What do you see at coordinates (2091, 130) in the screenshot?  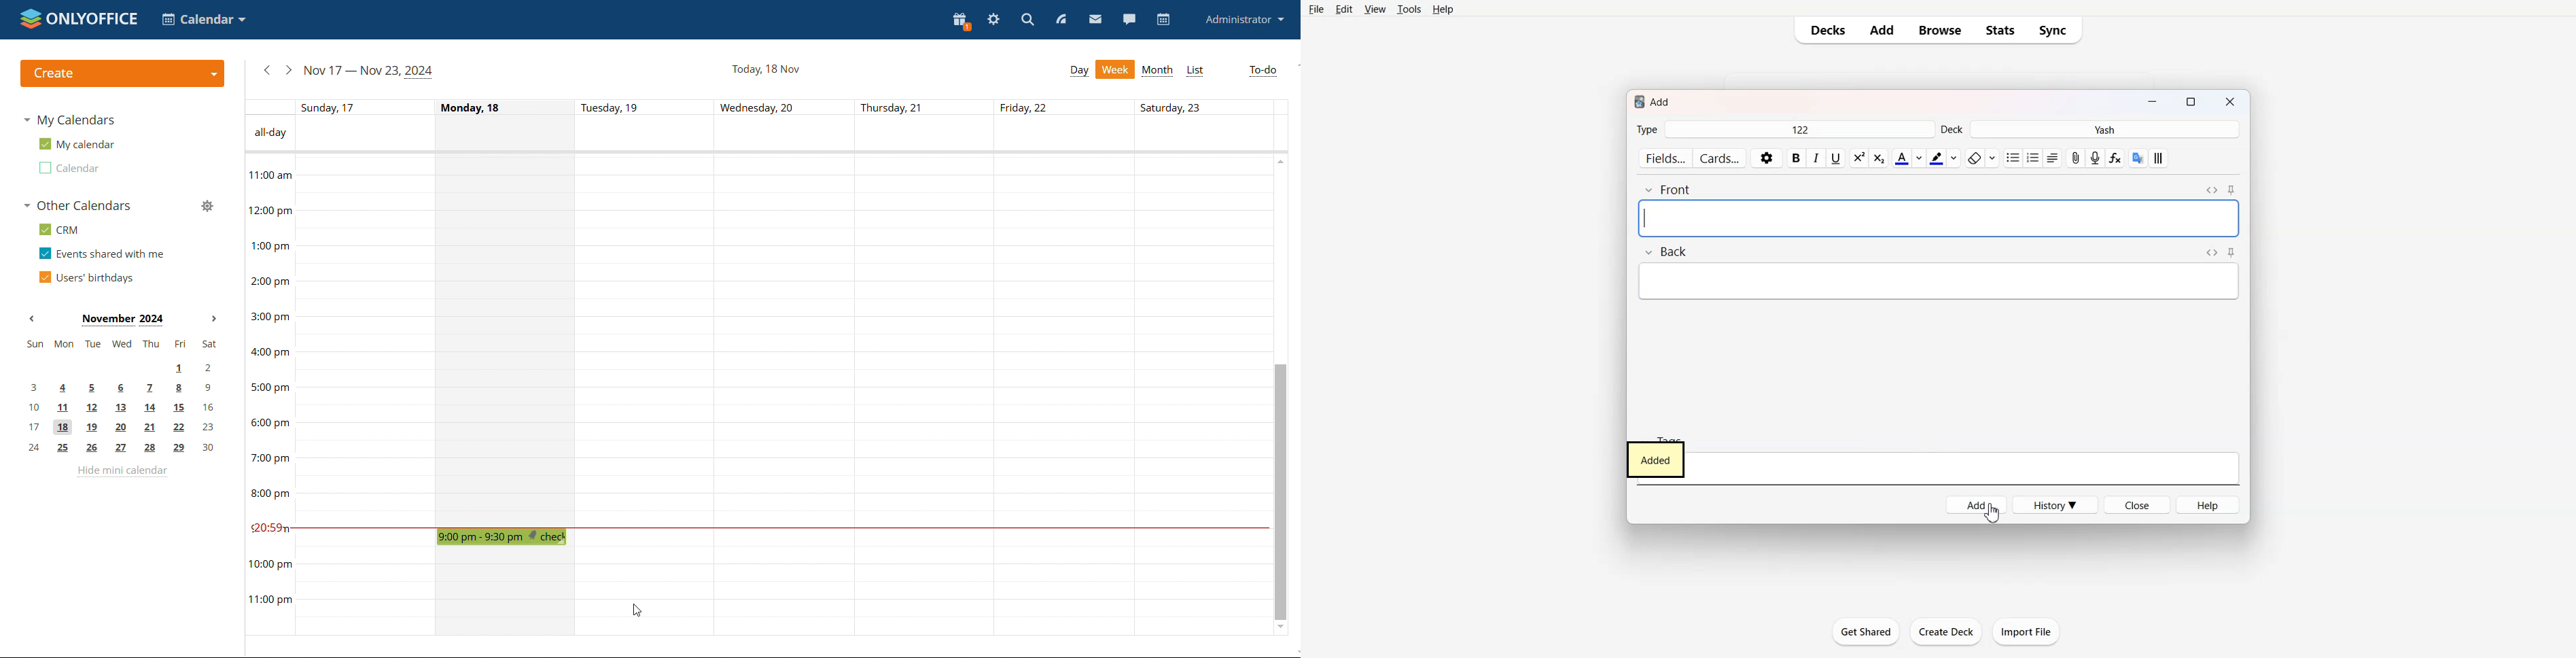 I see `Deck` at bounding box center [2091, 130].